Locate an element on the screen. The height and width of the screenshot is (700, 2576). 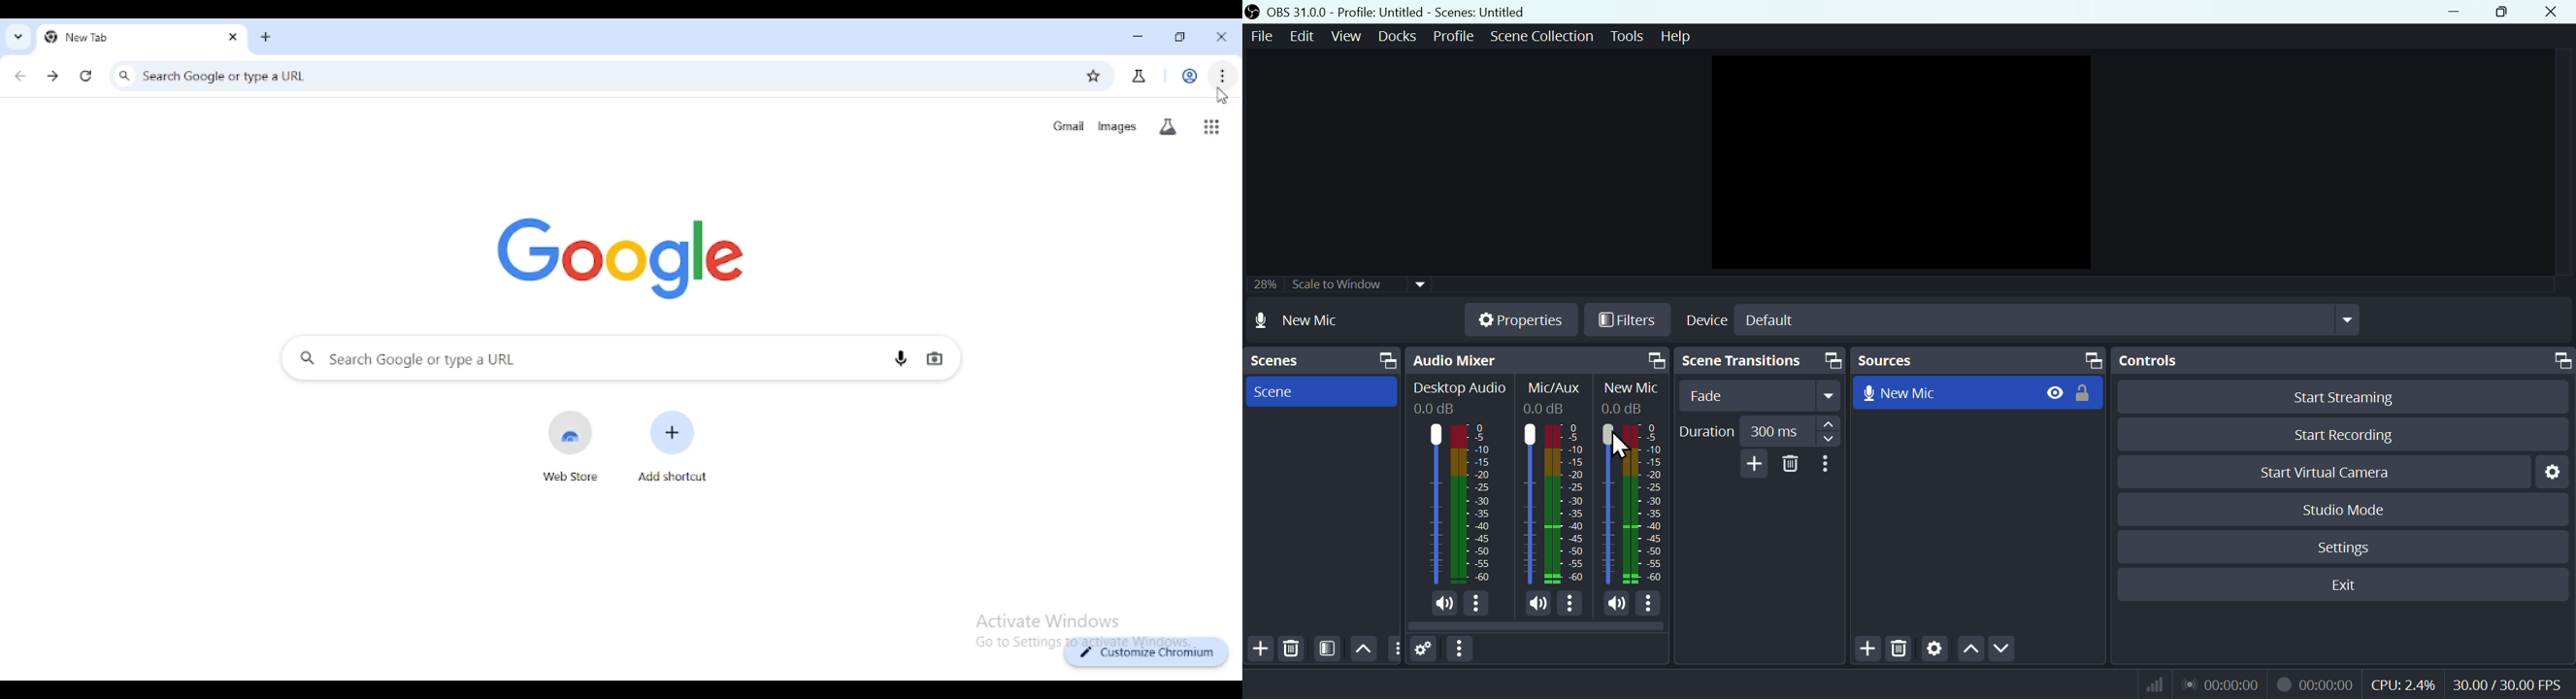
Start recording is located at coordinates (2346, 434).